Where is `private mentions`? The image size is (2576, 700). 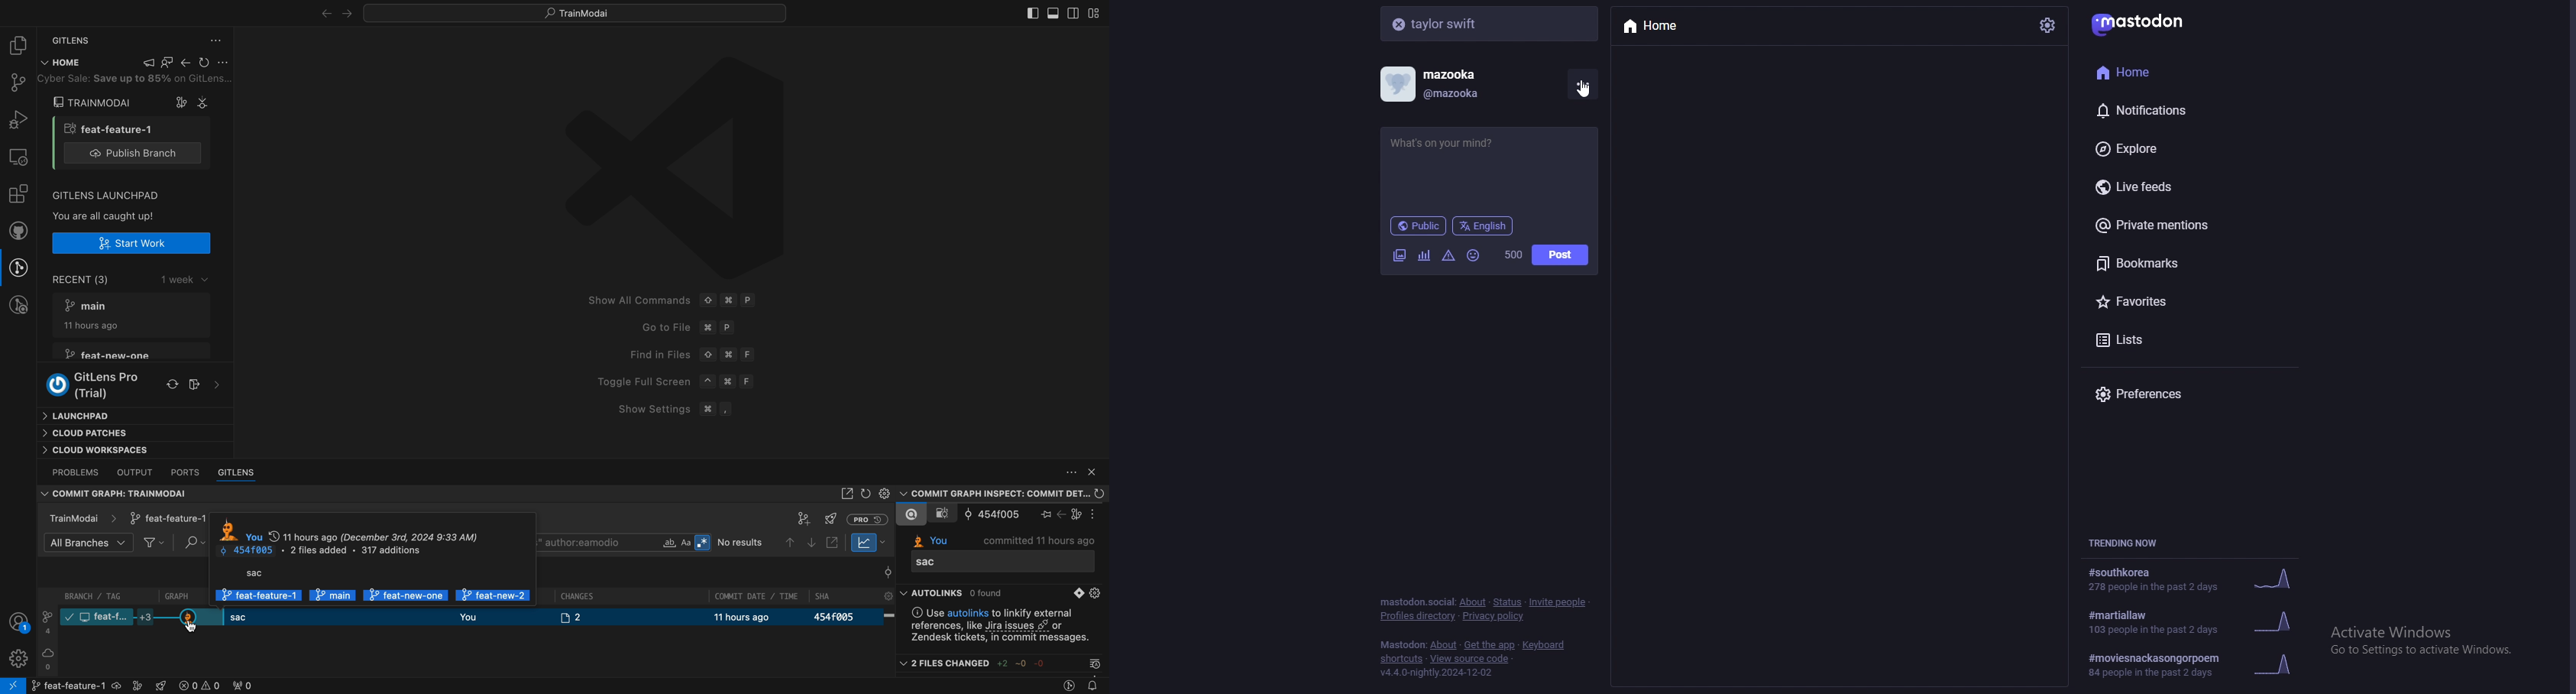 private mentions is located at coordinates (2180, 223).